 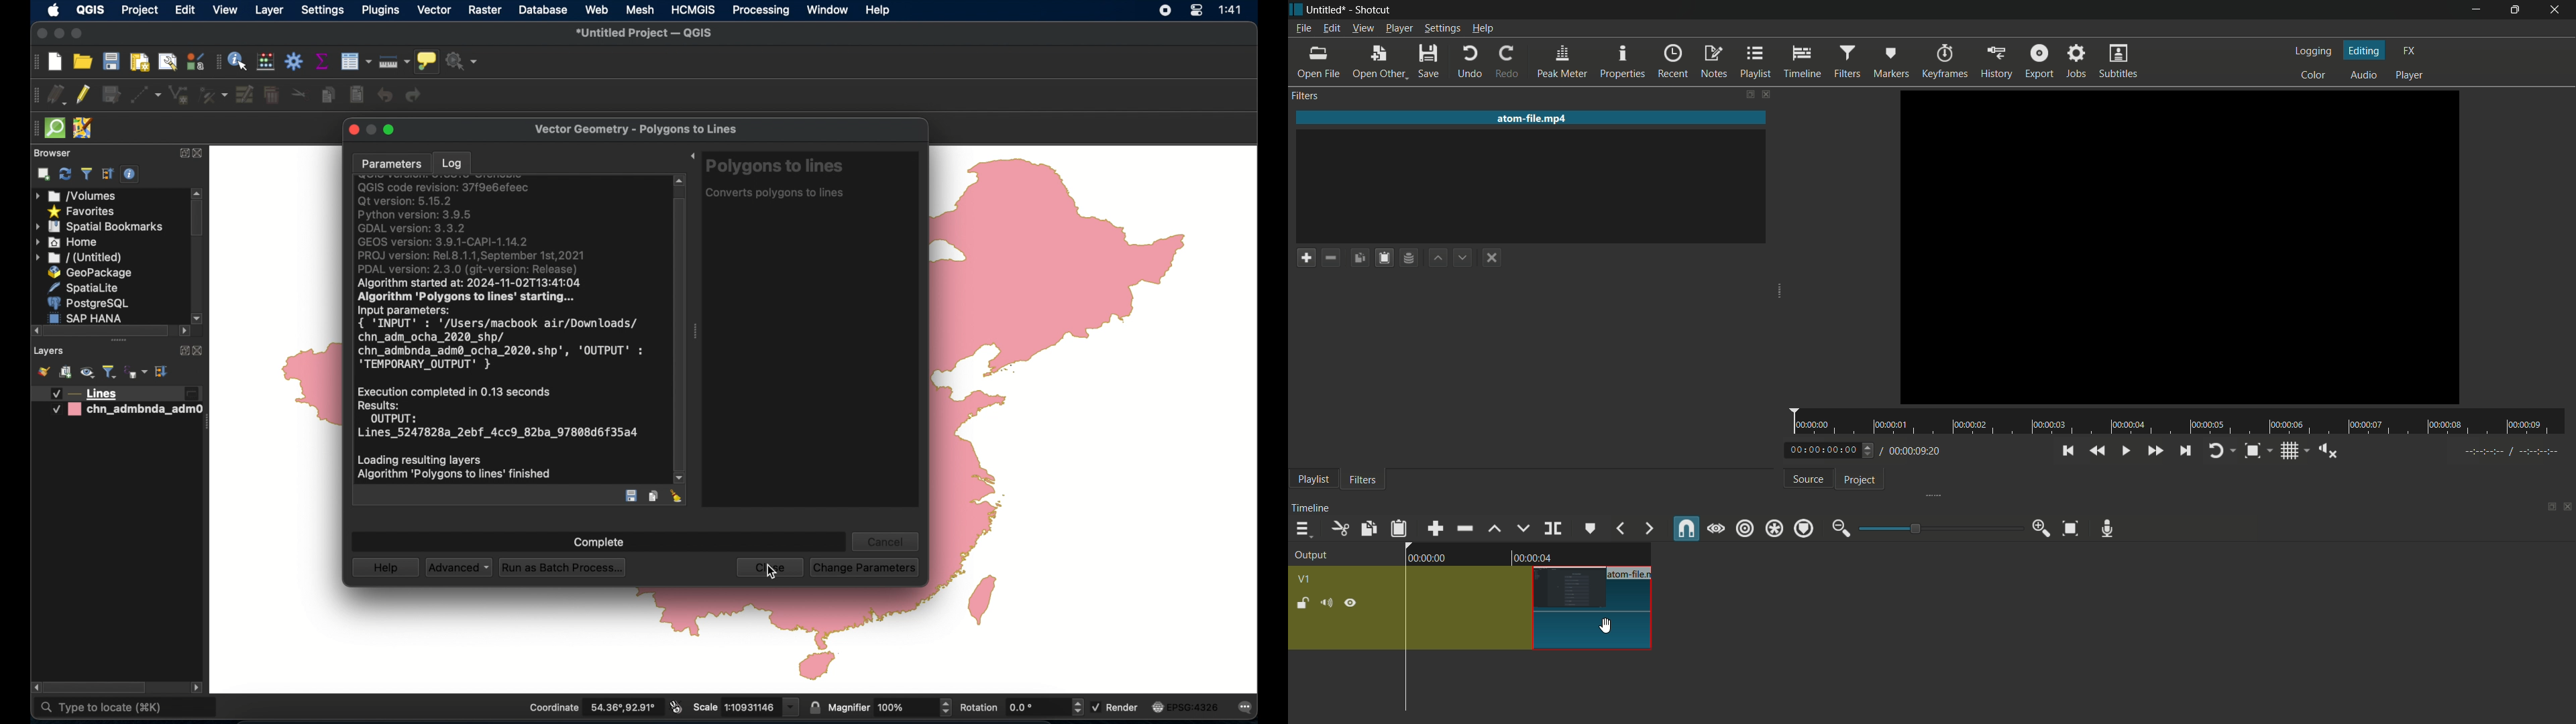 I want to click on show statistical summary, so click(x=320, y=60).